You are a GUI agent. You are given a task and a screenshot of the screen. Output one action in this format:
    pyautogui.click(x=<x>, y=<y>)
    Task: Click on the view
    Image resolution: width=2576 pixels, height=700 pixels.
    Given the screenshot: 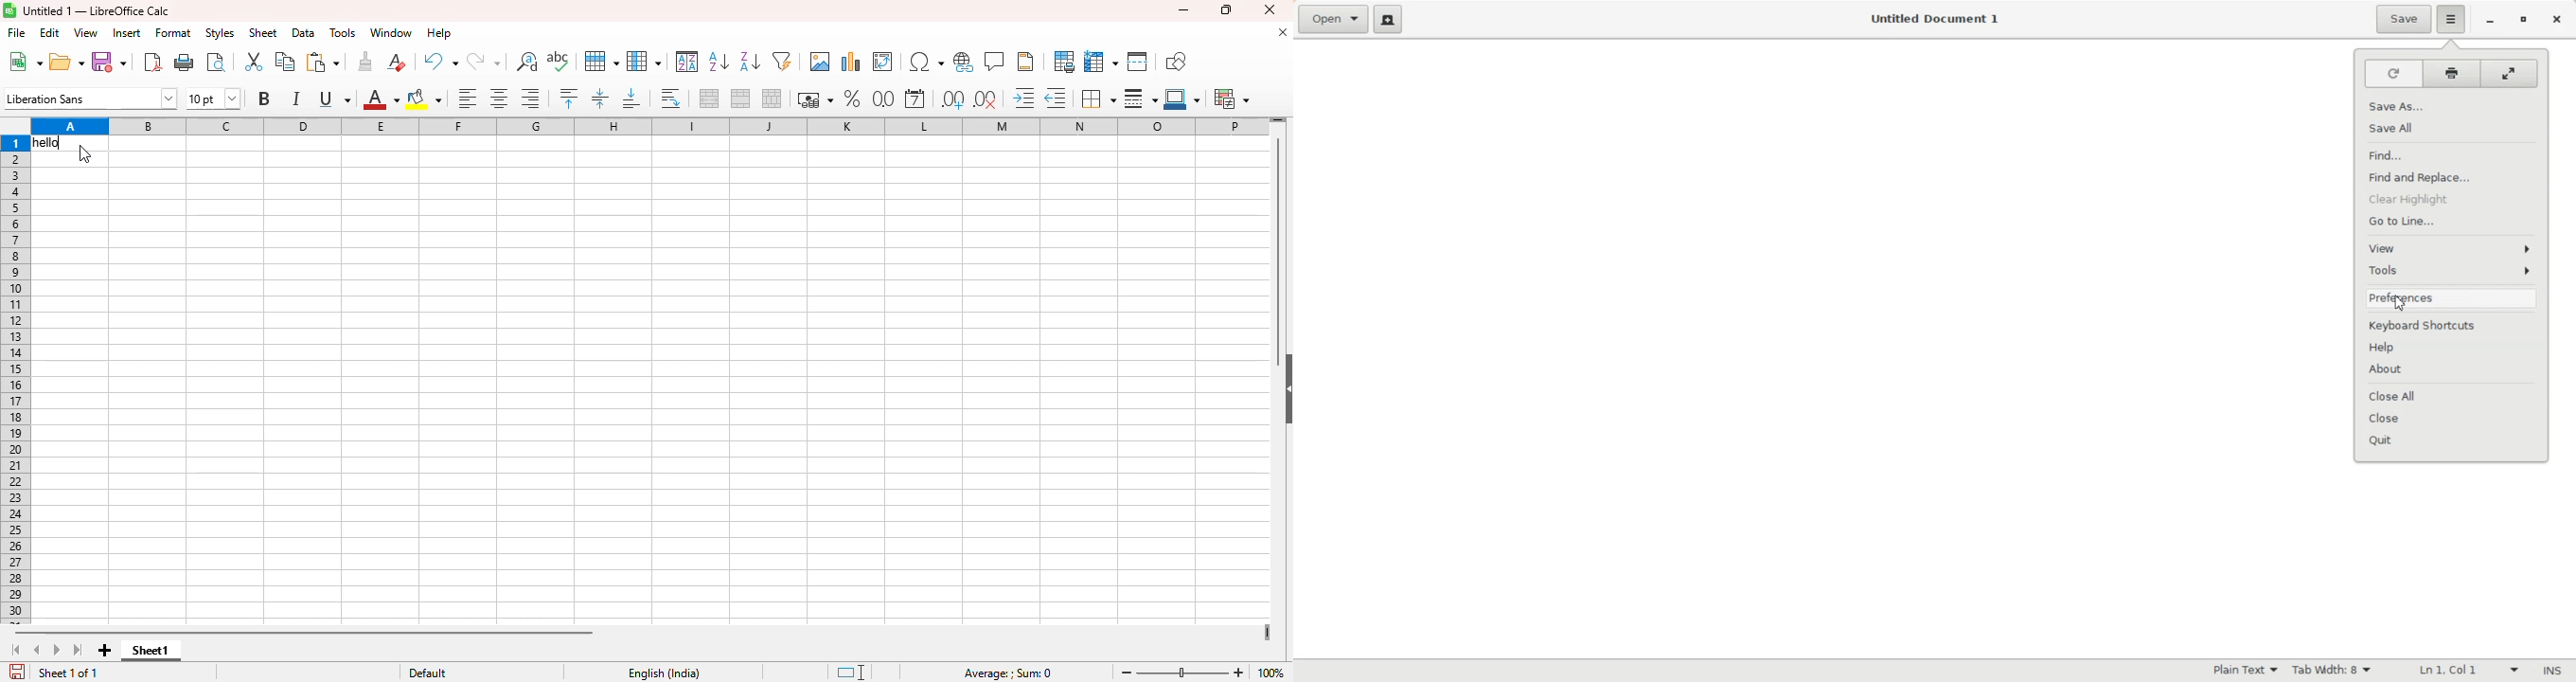 What is the action you would take?
    pyautogui.click(x=86, y=33)
    